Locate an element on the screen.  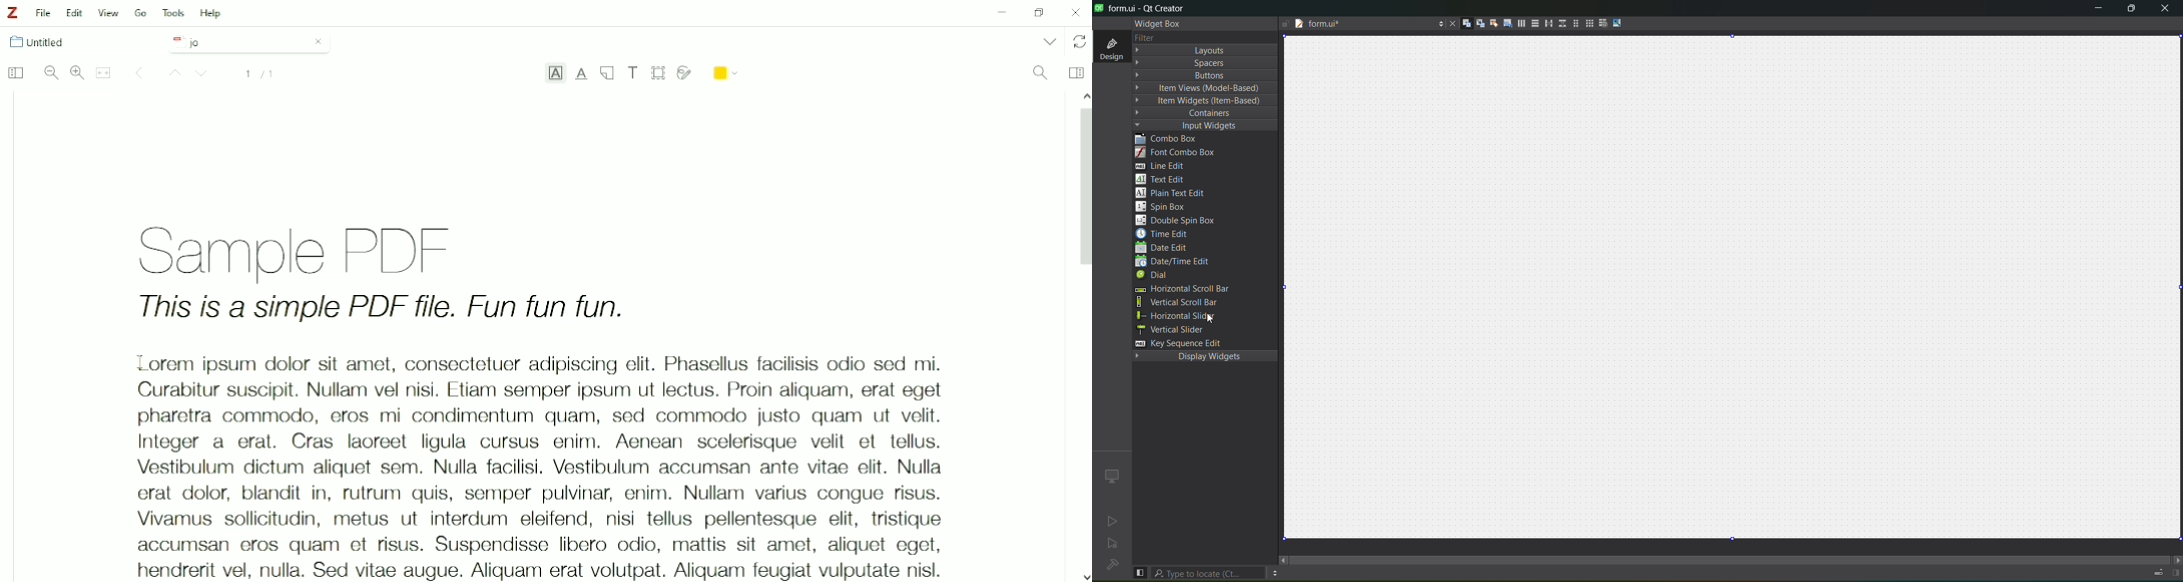
containers is located at coordinates (1194, 113).